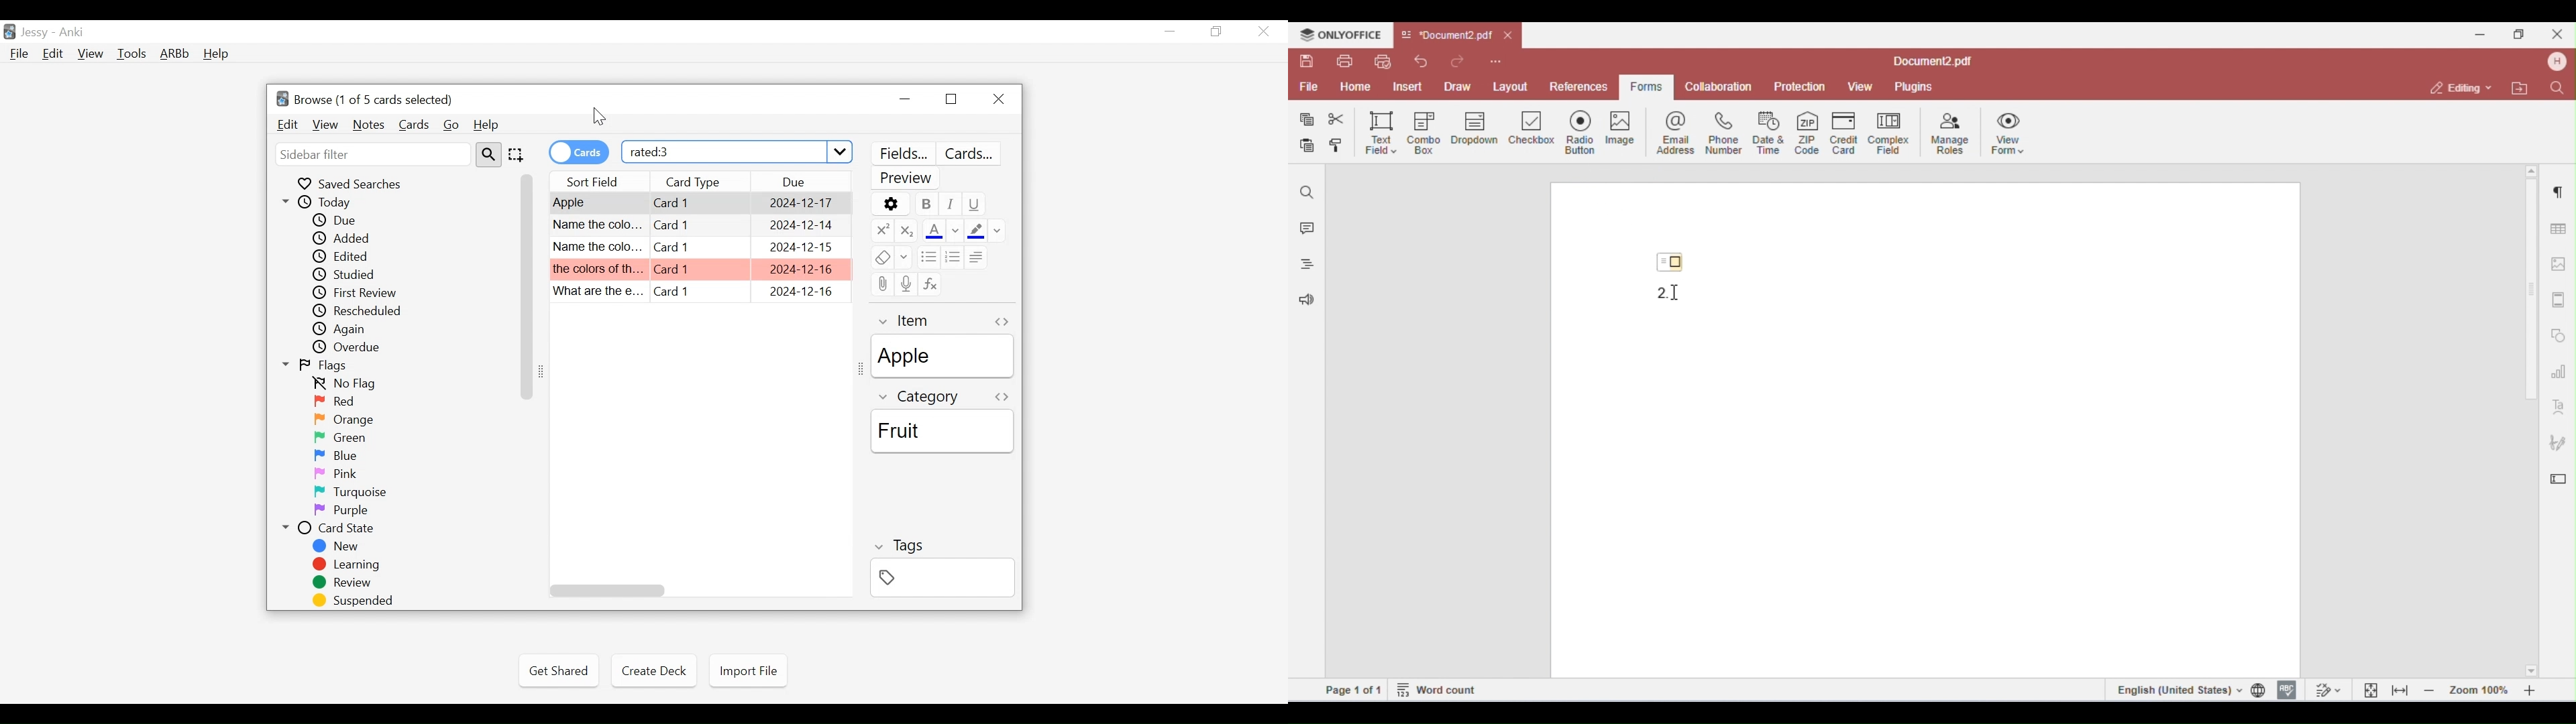  Describe the element at coordinates (906, 100) in the screenshot. I see `minimize` at that location.